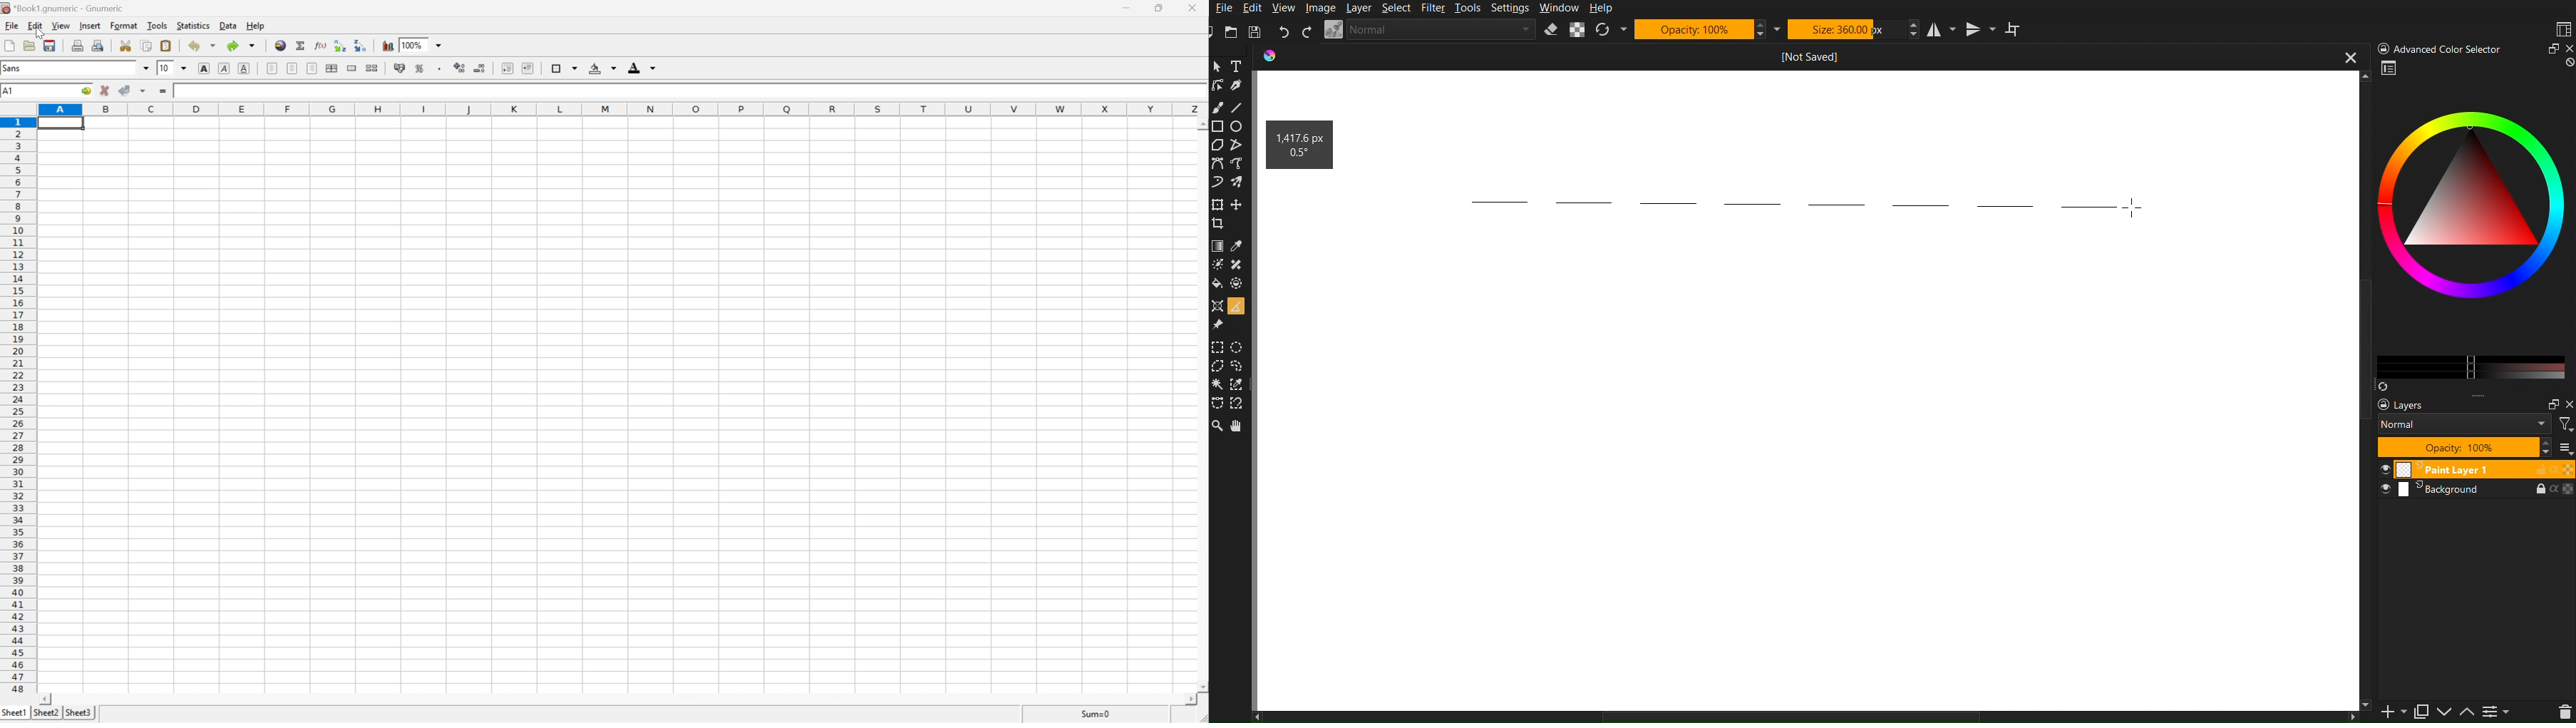 This screenshot has height=728, width=2576. What do you see at coordinates (1201, 123) in the screenshot?
I see `scroll up` at bounding box center [1201, 123].